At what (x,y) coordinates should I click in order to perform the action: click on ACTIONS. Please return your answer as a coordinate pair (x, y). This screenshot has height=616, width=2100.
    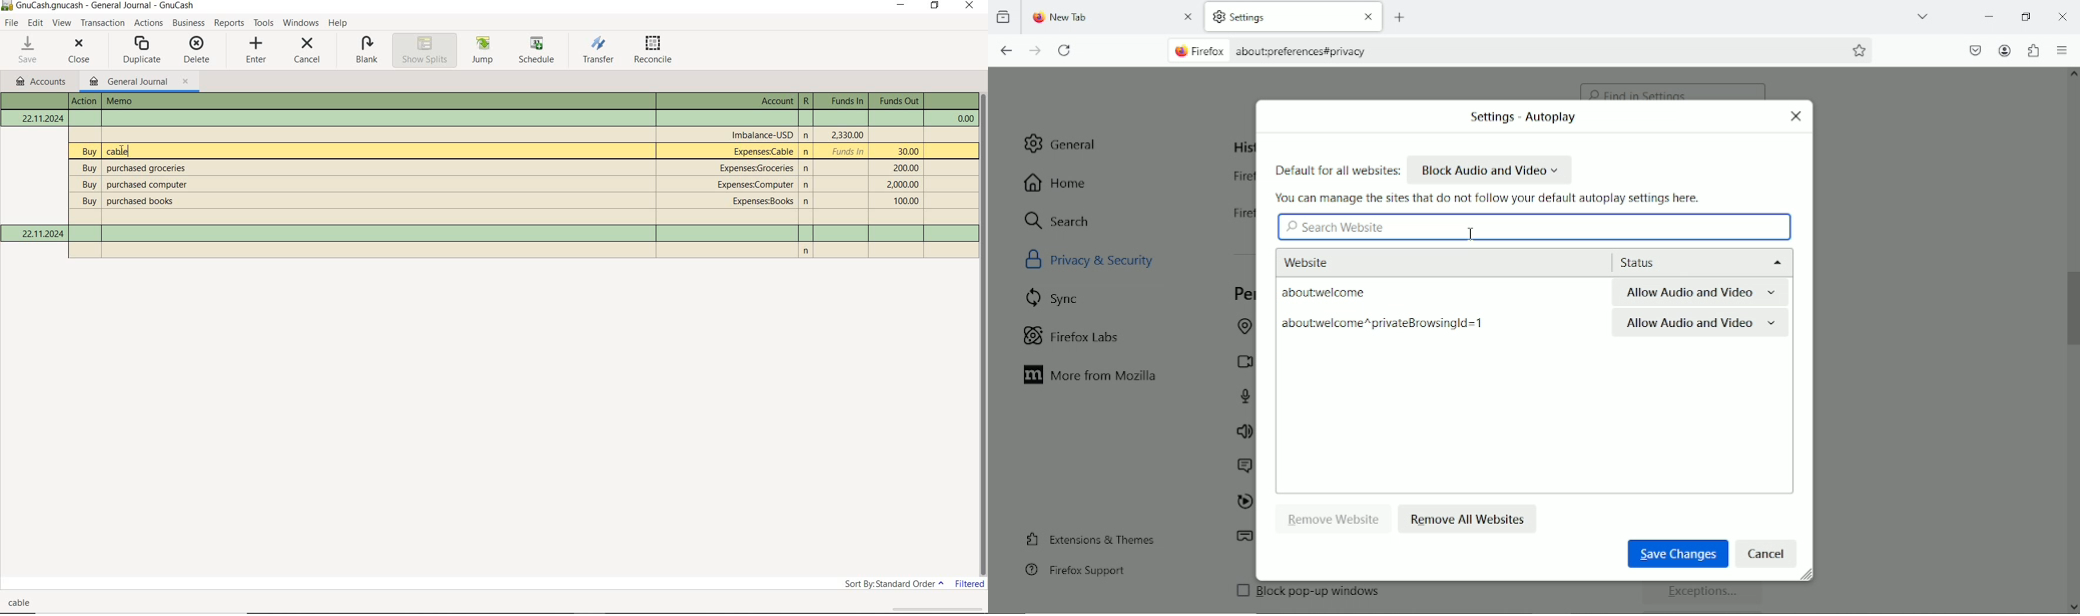
    Looking at the image, I should click on (149, 22).